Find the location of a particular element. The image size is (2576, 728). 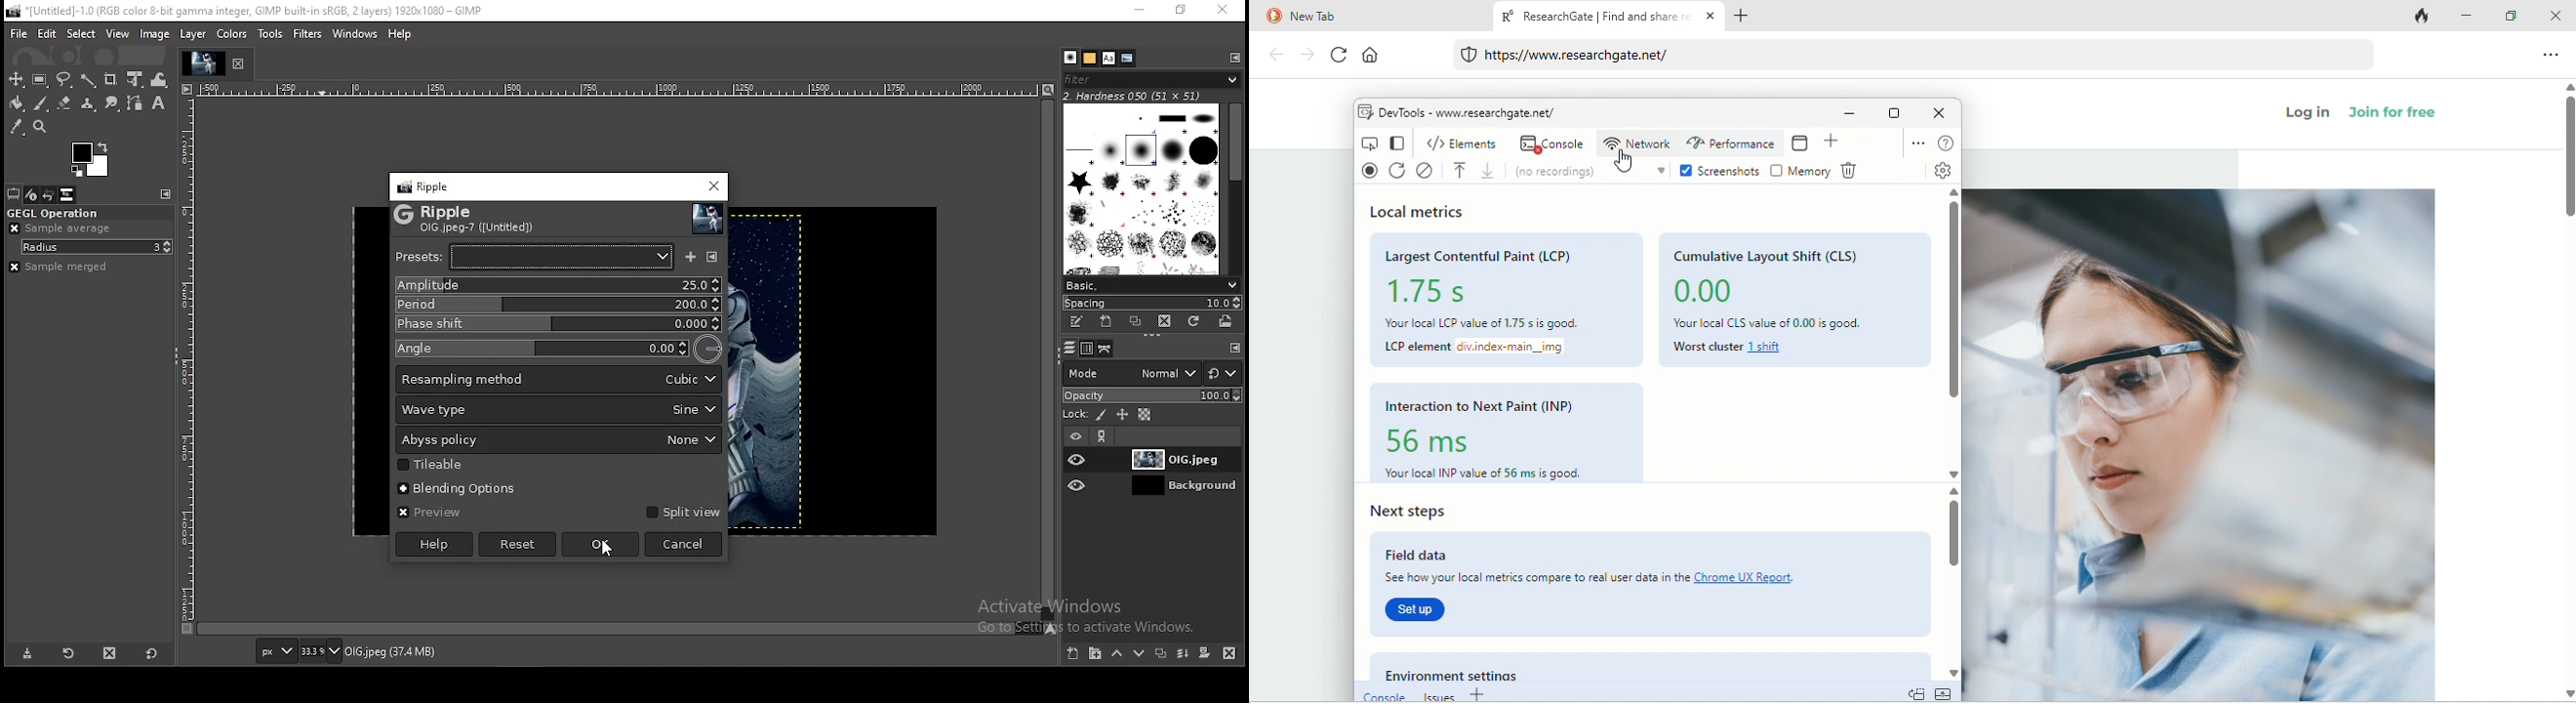

lock position and size is located at coordinates (1122, 415).